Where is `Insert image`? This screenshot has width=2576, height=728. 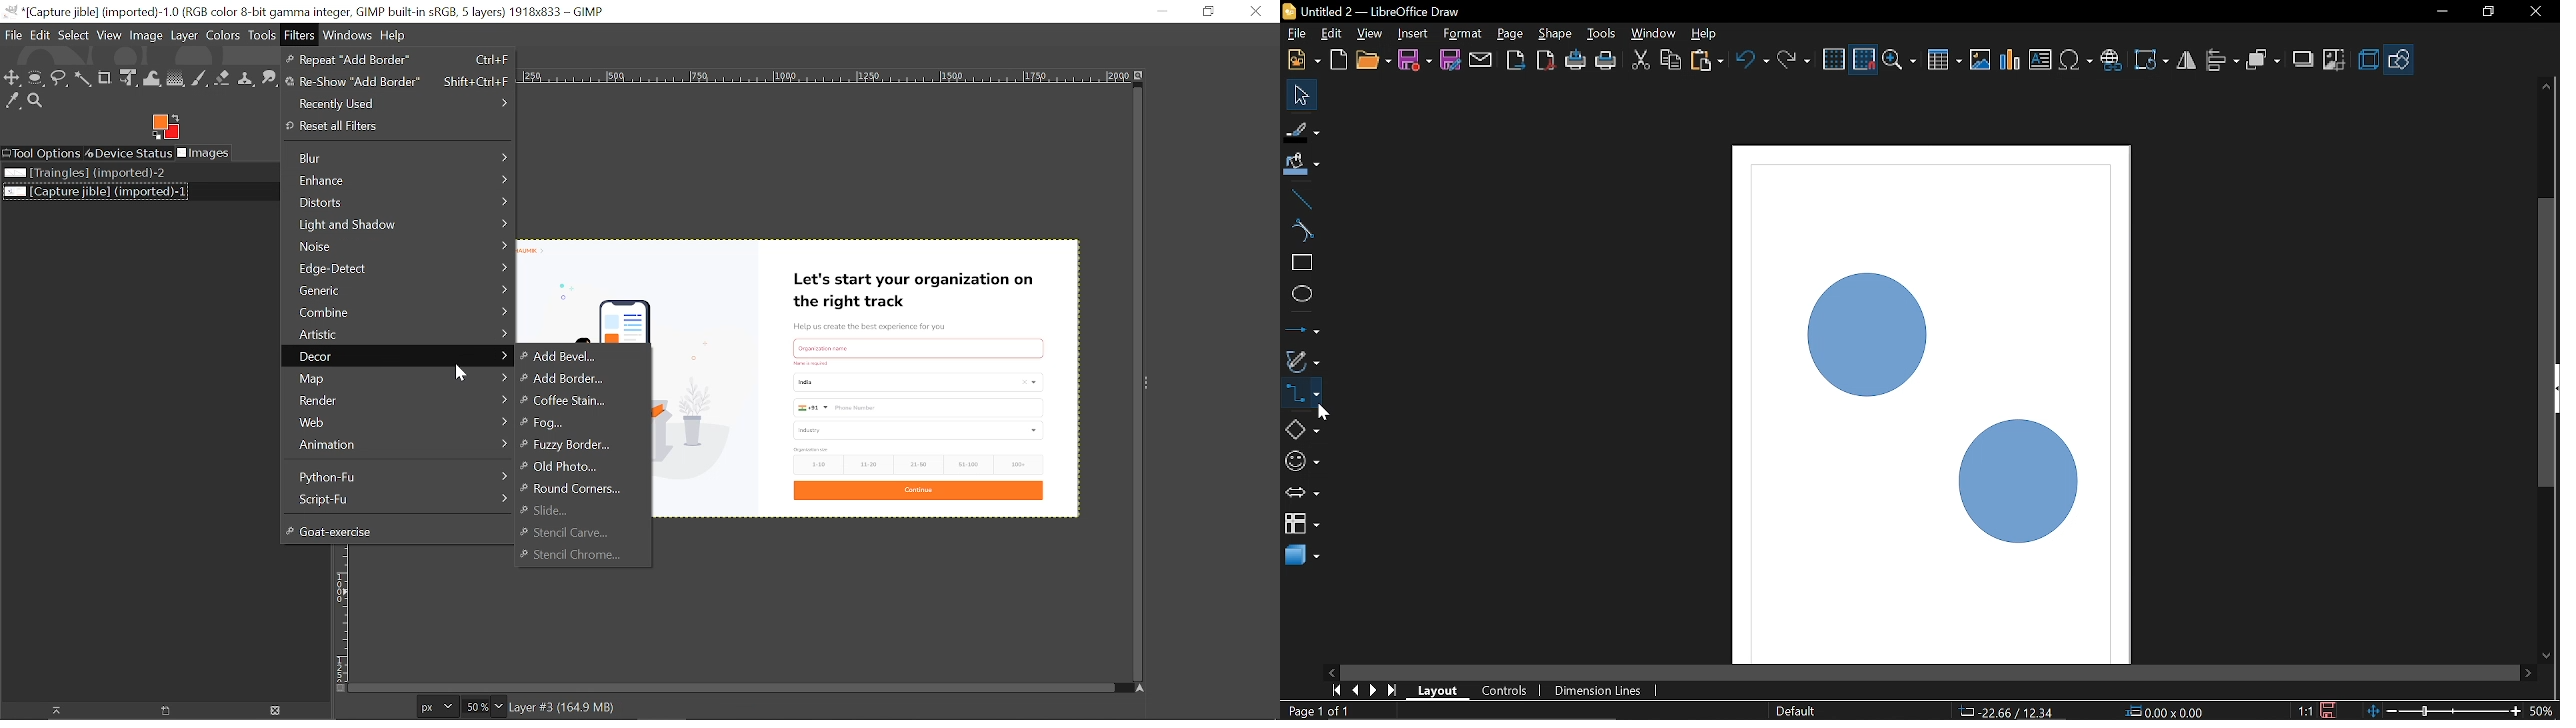 Insert image is located at coordinates (1980, 60).